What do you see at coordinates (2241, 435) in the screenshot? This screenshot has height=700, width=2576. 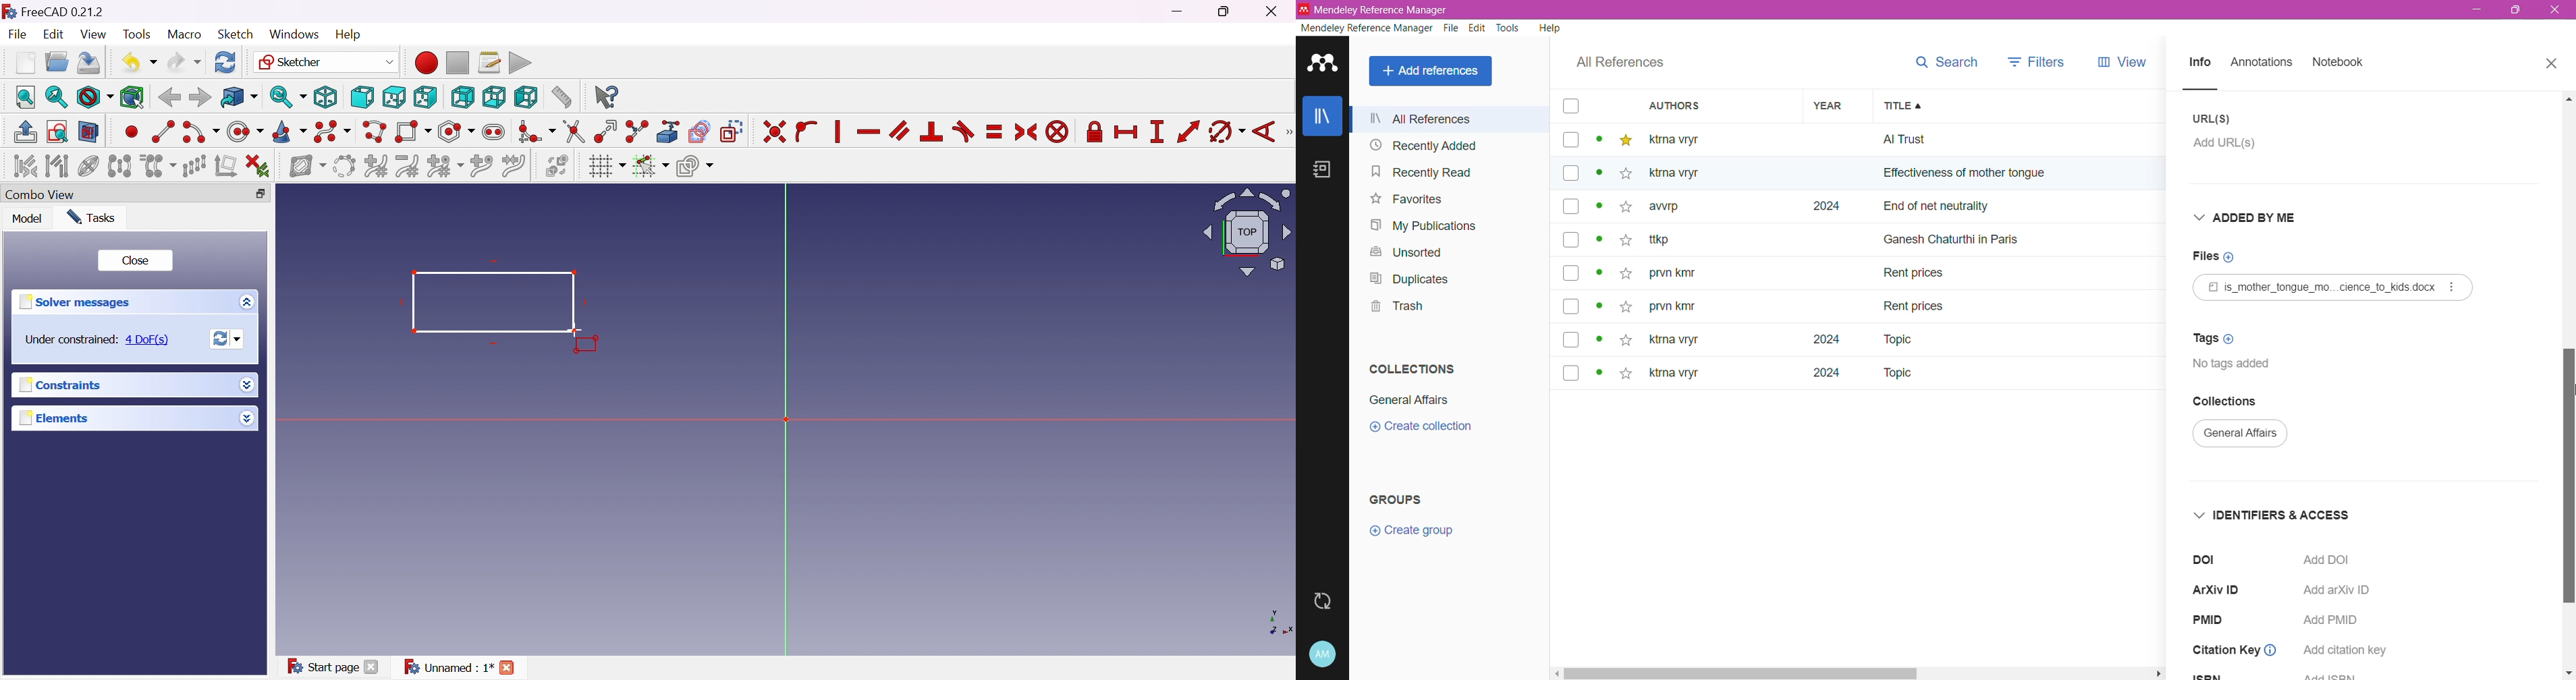 I see `Current Collection Name` at bounding box center [2241, 435].